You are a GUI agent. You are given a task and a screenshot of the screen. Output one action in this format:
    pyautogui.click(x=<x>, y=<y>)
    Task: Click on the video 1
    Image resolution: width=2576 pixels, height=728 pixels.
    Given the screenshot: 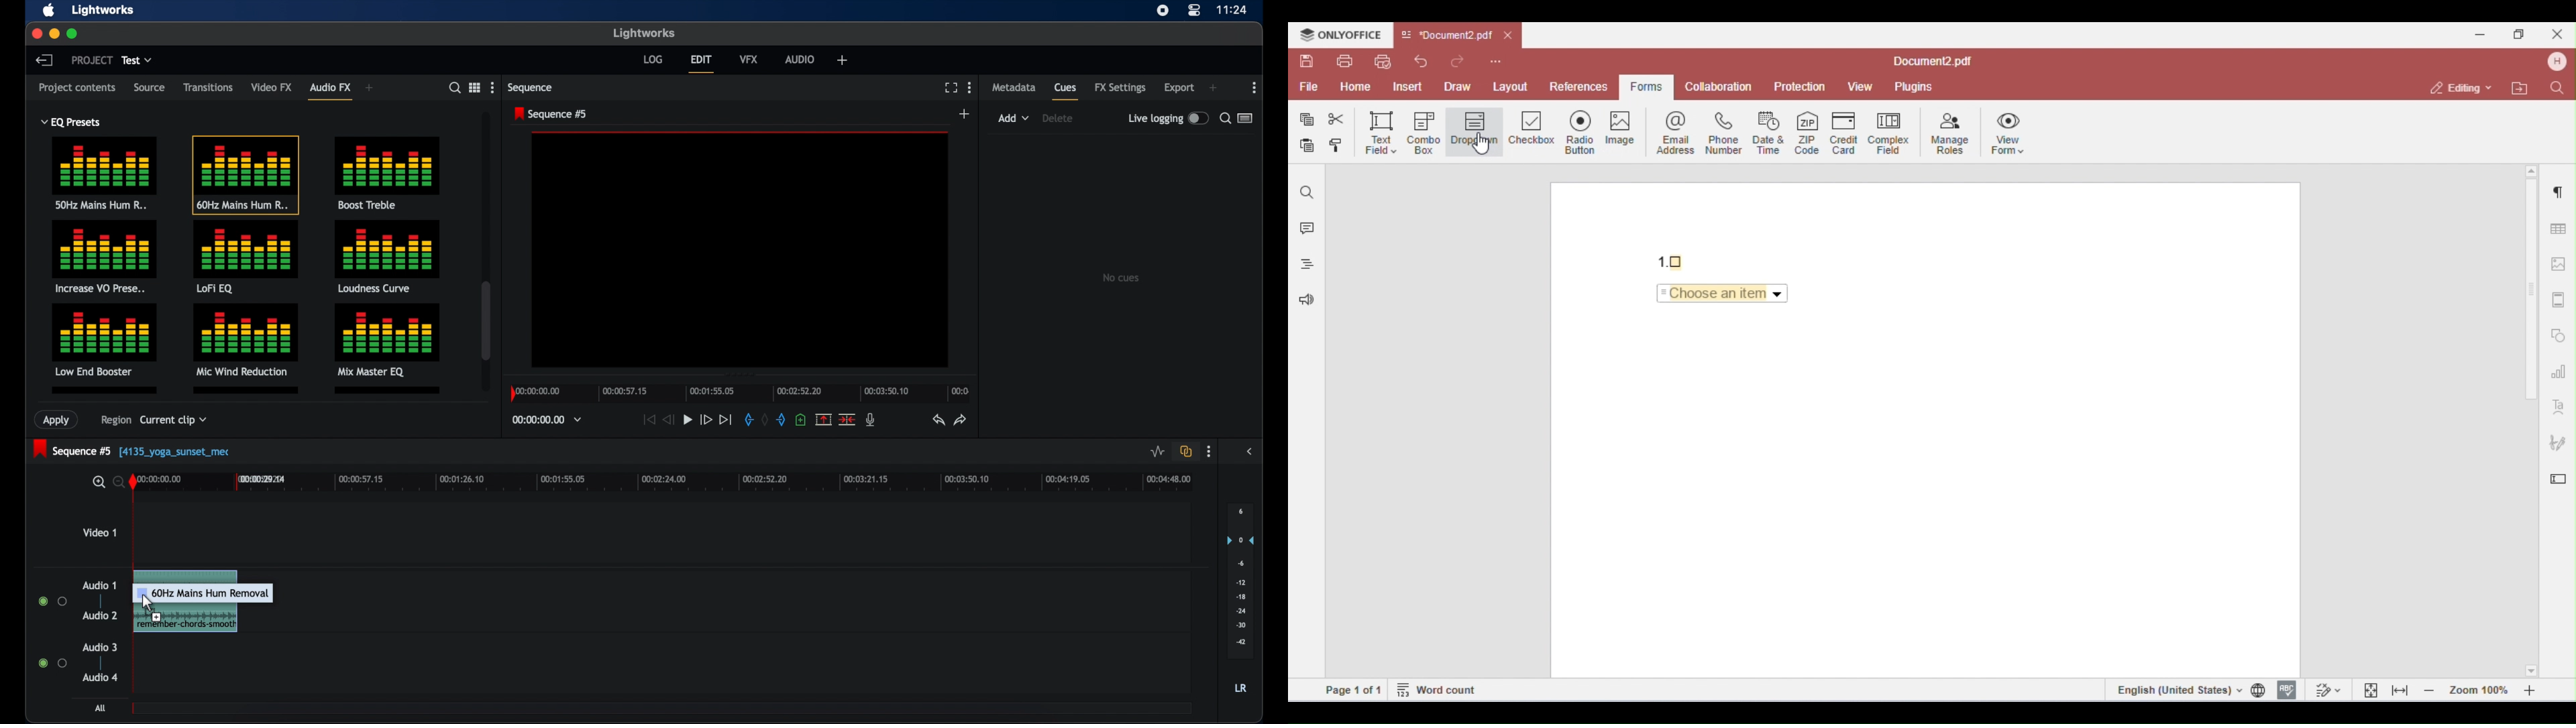 What is the action you would take?
    pyautogui.click(x=99, y=532)
    